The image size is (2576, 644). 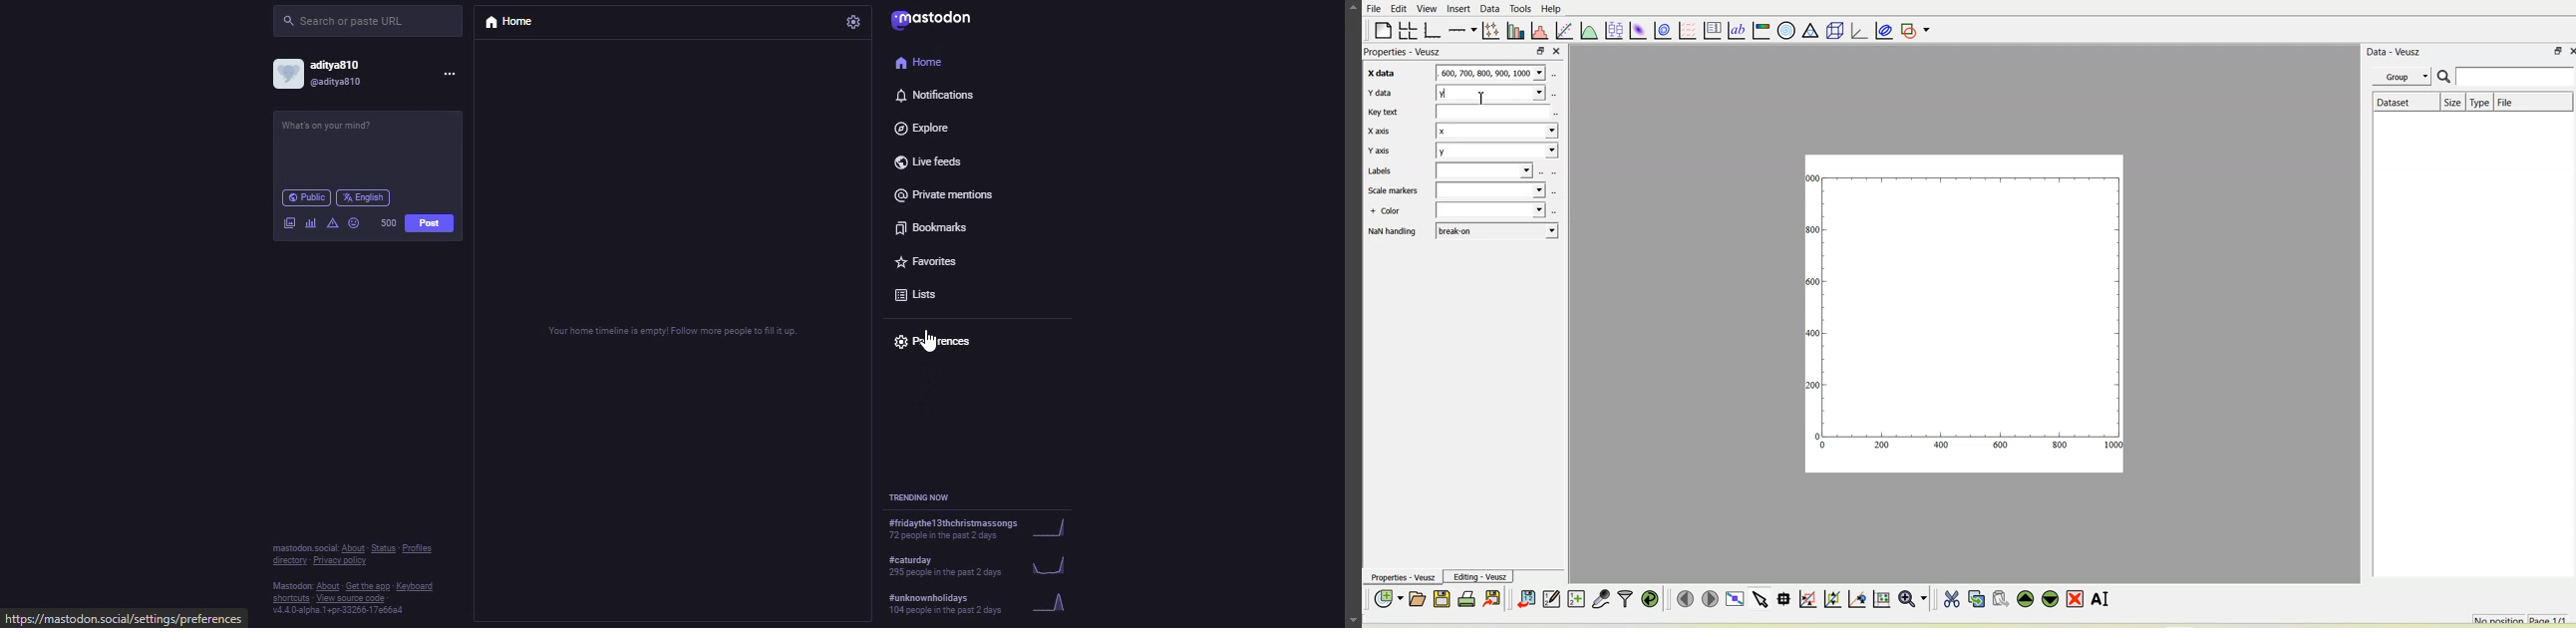 I want to click on home, so click(x=520, y=24).